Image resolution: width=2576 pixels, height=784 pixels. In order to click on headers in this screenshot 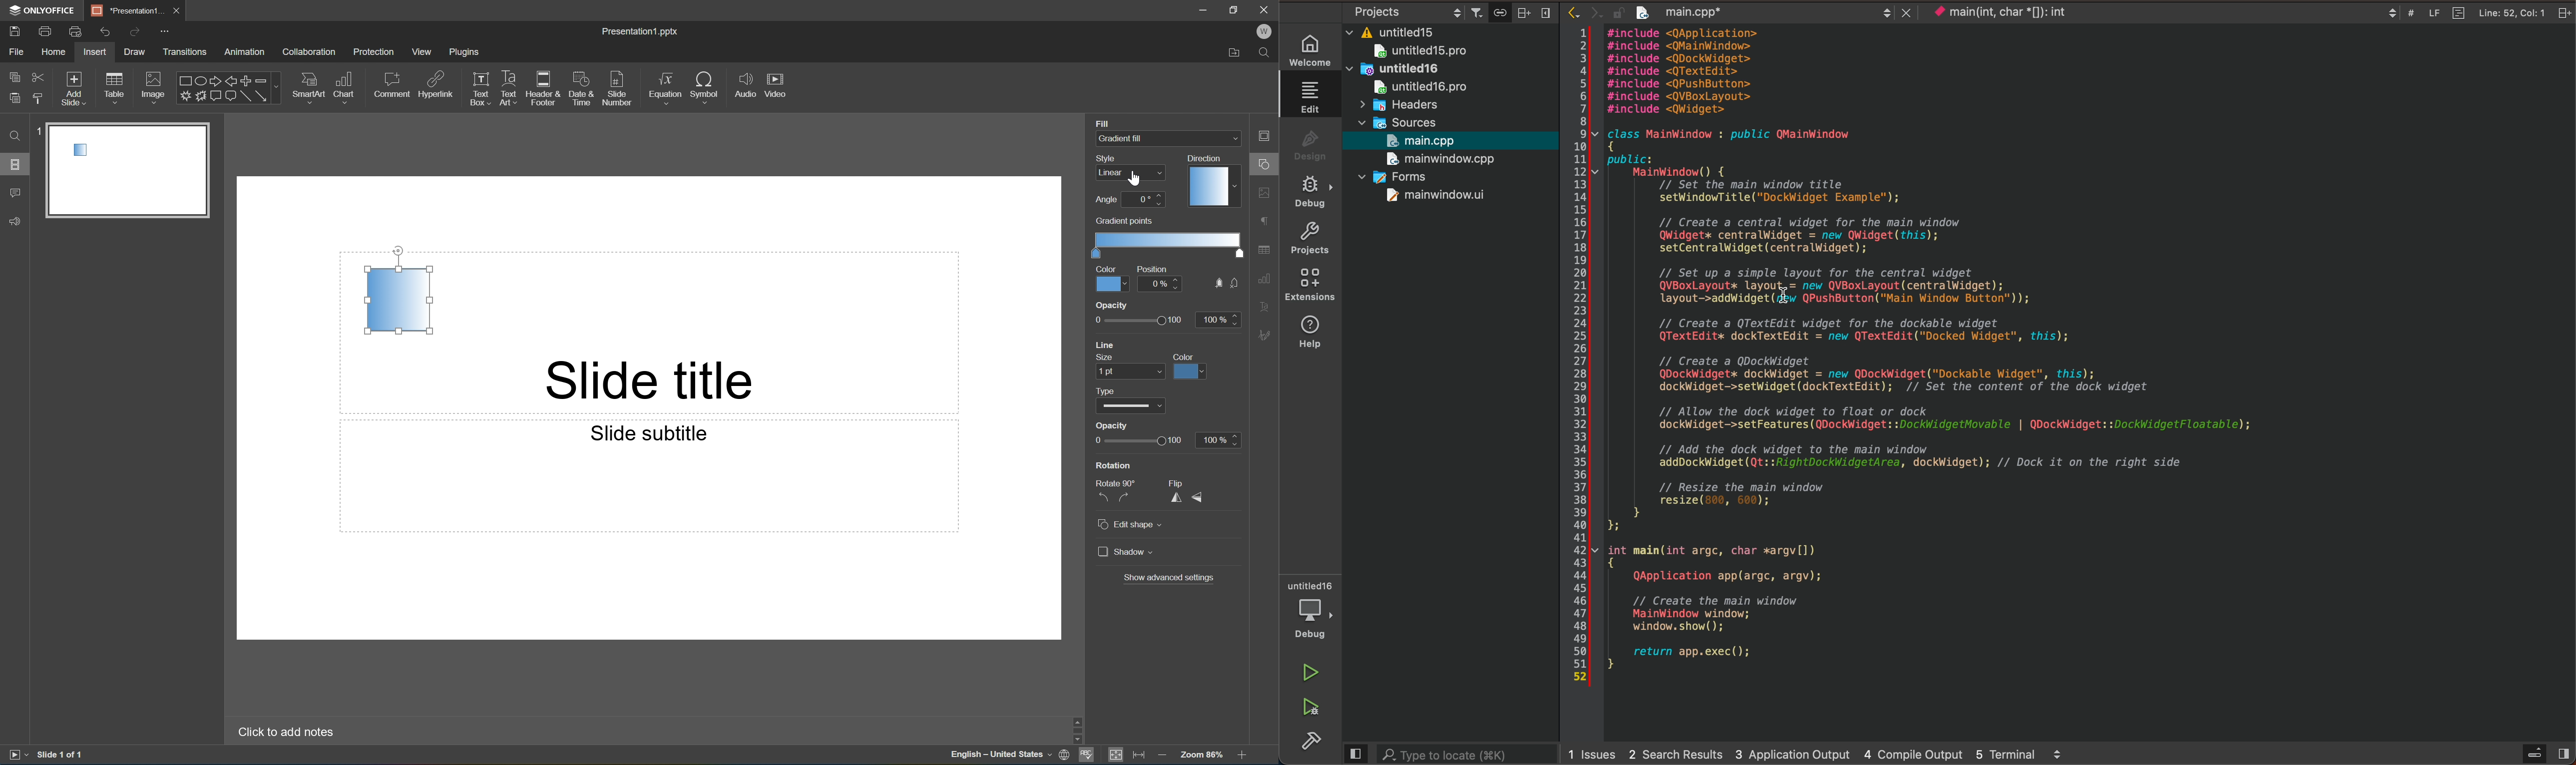, I will do `click(1406, 105)`.